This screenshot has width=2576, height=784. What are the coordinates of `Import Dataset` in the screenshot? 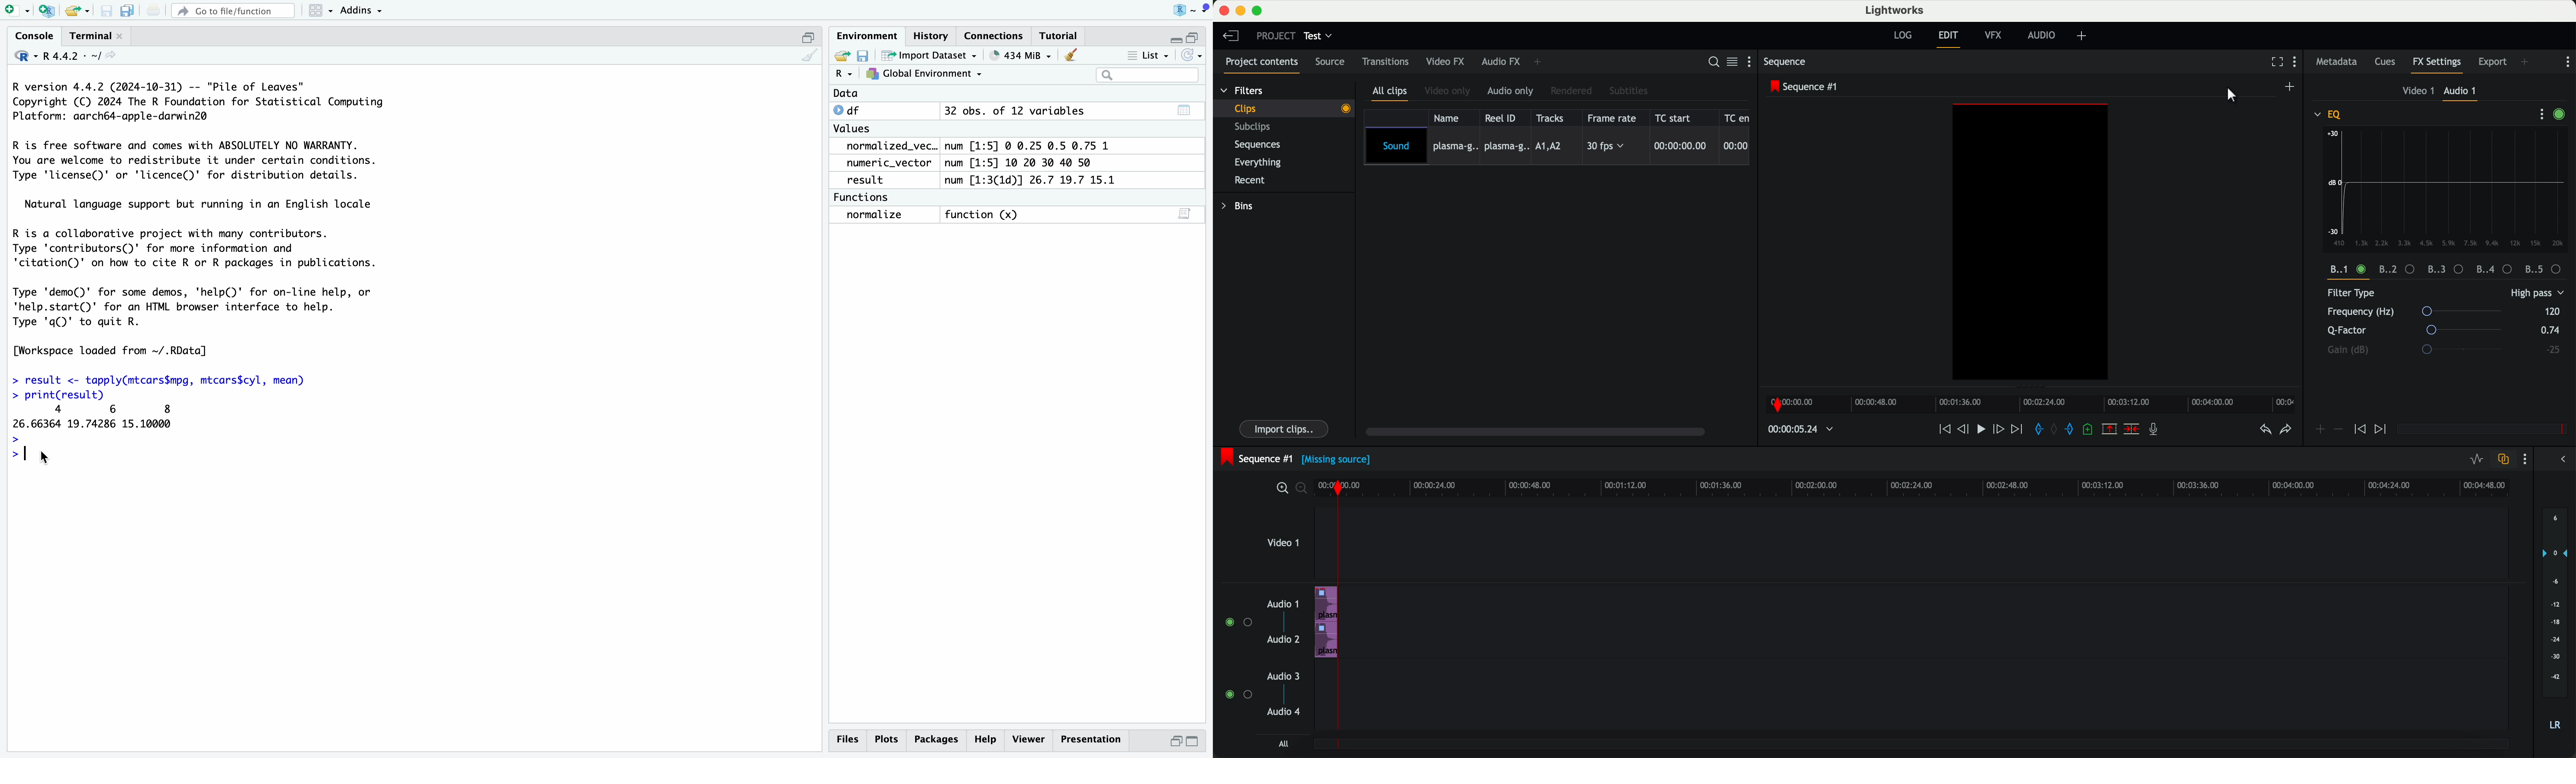 It's located at (929, 55).